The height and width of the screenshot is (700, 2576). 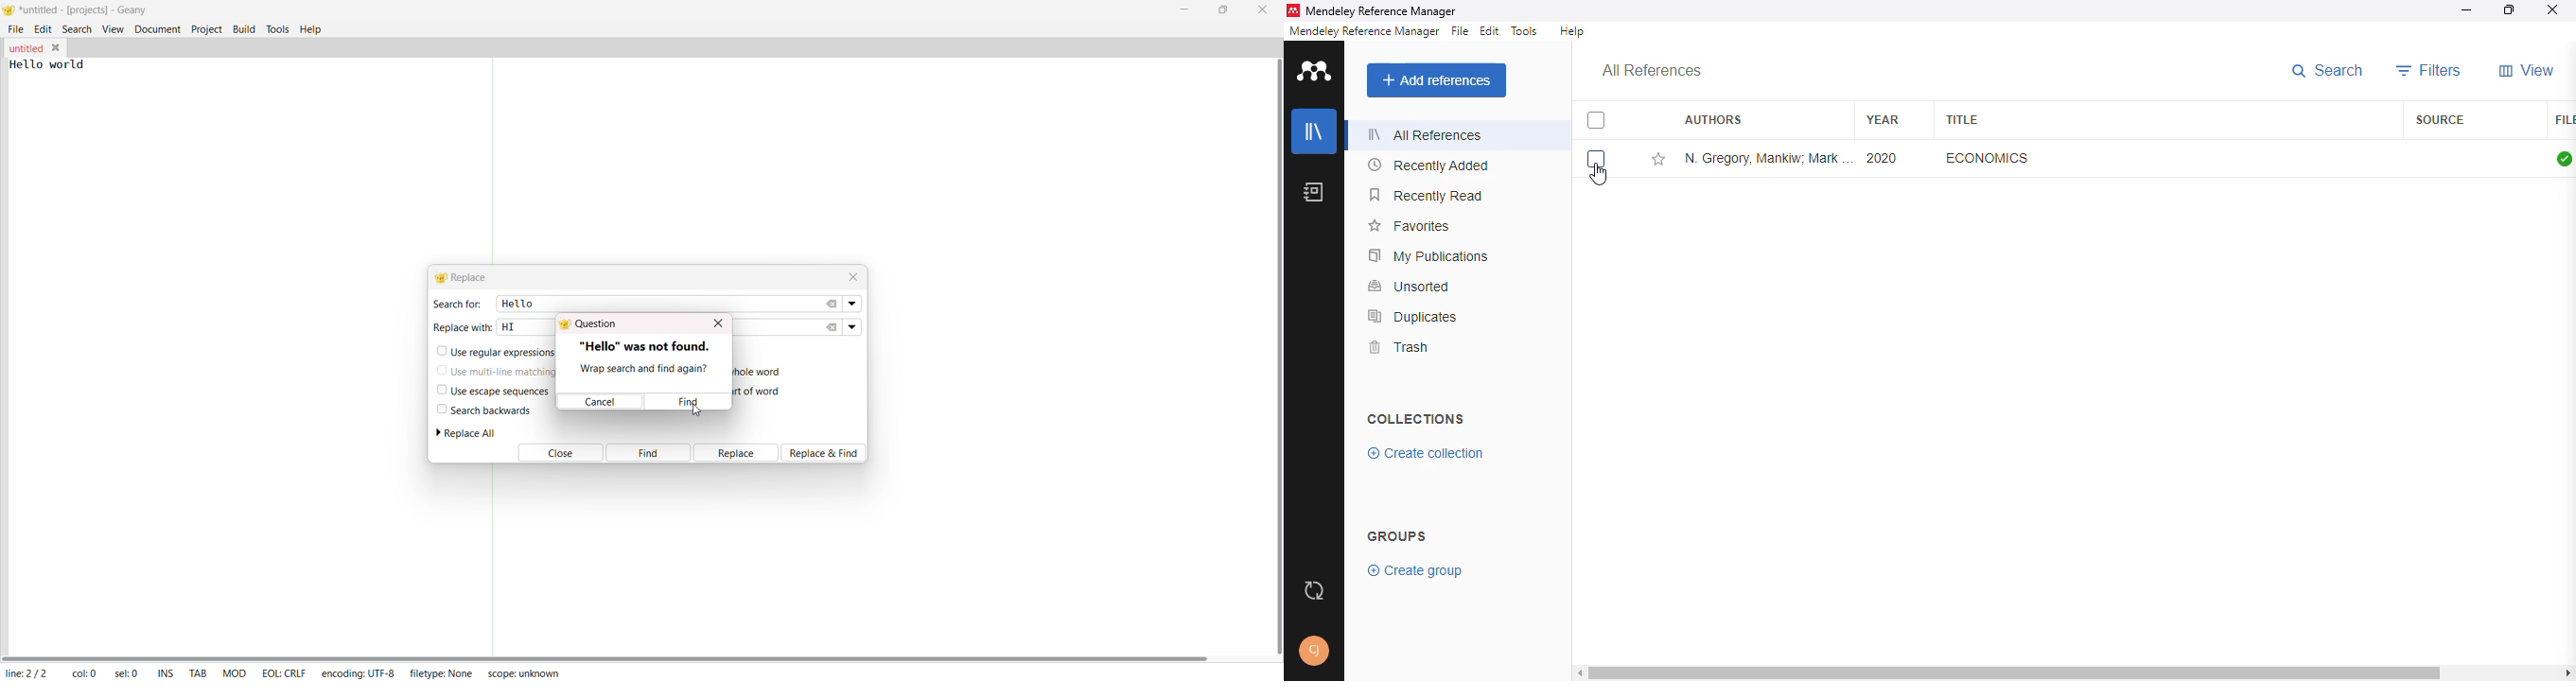 What do you see at coordinates (833, 304) in the screenshot?
I see `clear search` at bounding box center [833, 304].